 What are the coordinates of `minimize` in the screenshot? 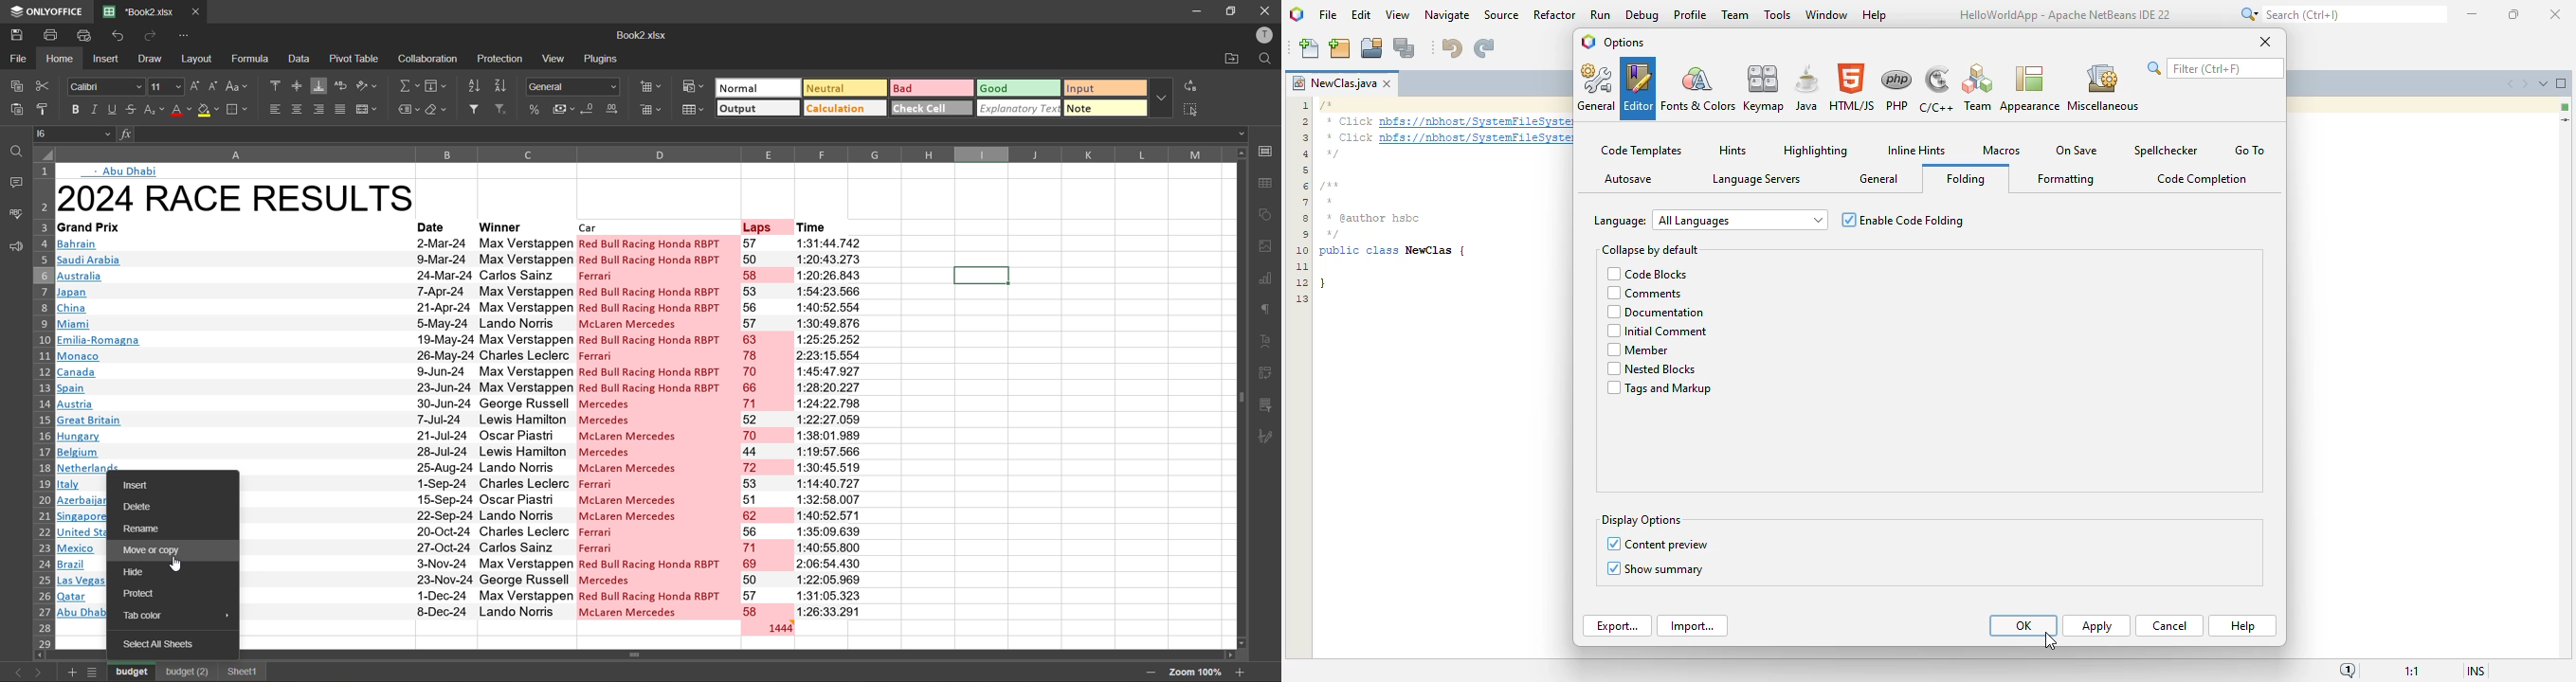 It's located at (1194, 10).